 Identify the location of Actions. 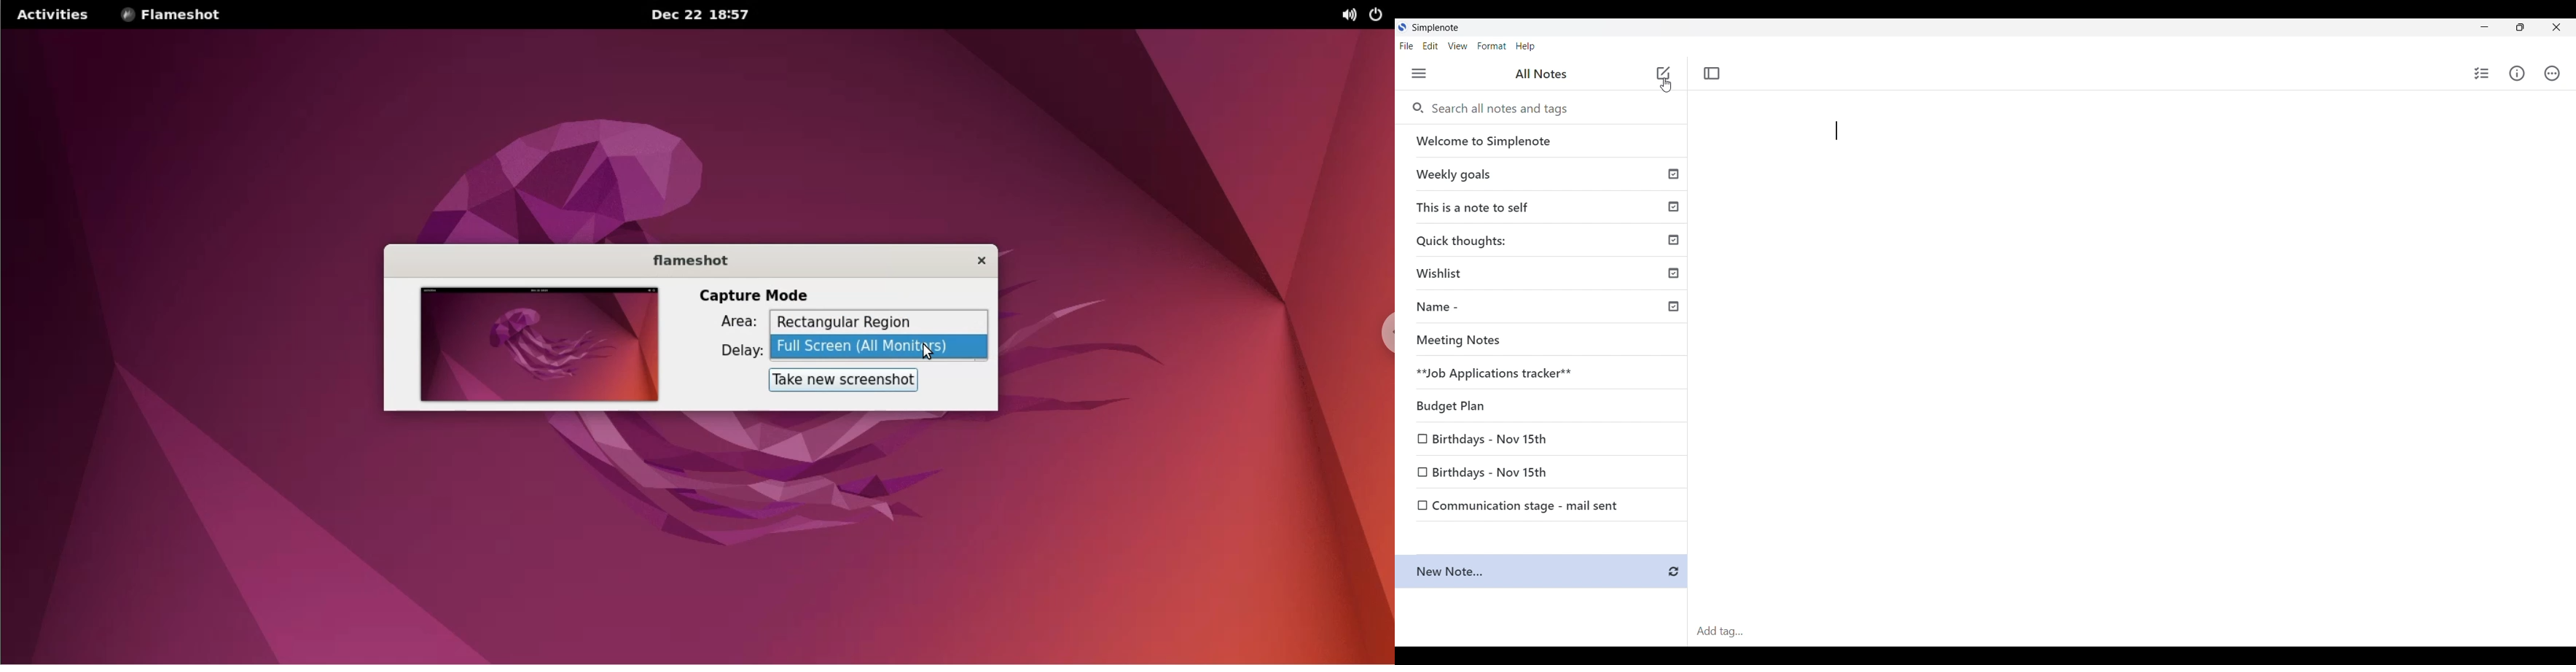
(2552, 73).